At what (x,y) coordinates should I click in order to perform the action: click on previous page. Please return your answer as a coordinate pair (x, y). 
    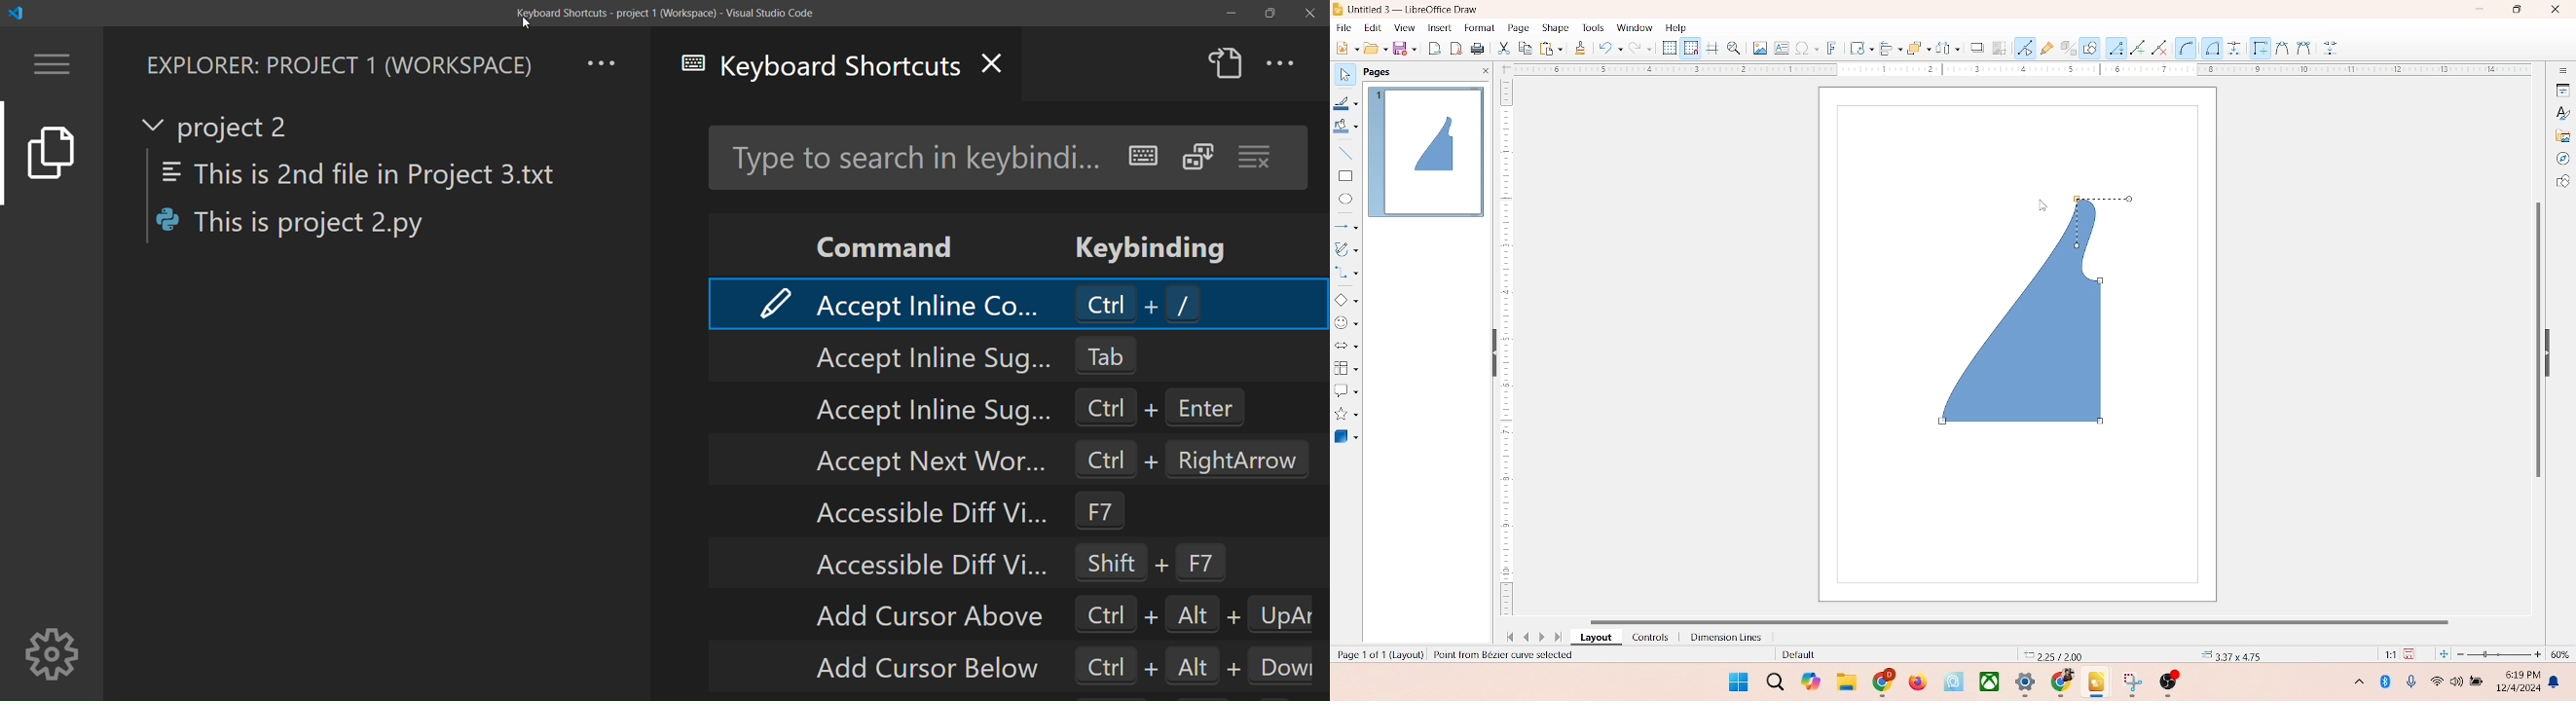
    Looking at the image, I should click on (1527, 637).